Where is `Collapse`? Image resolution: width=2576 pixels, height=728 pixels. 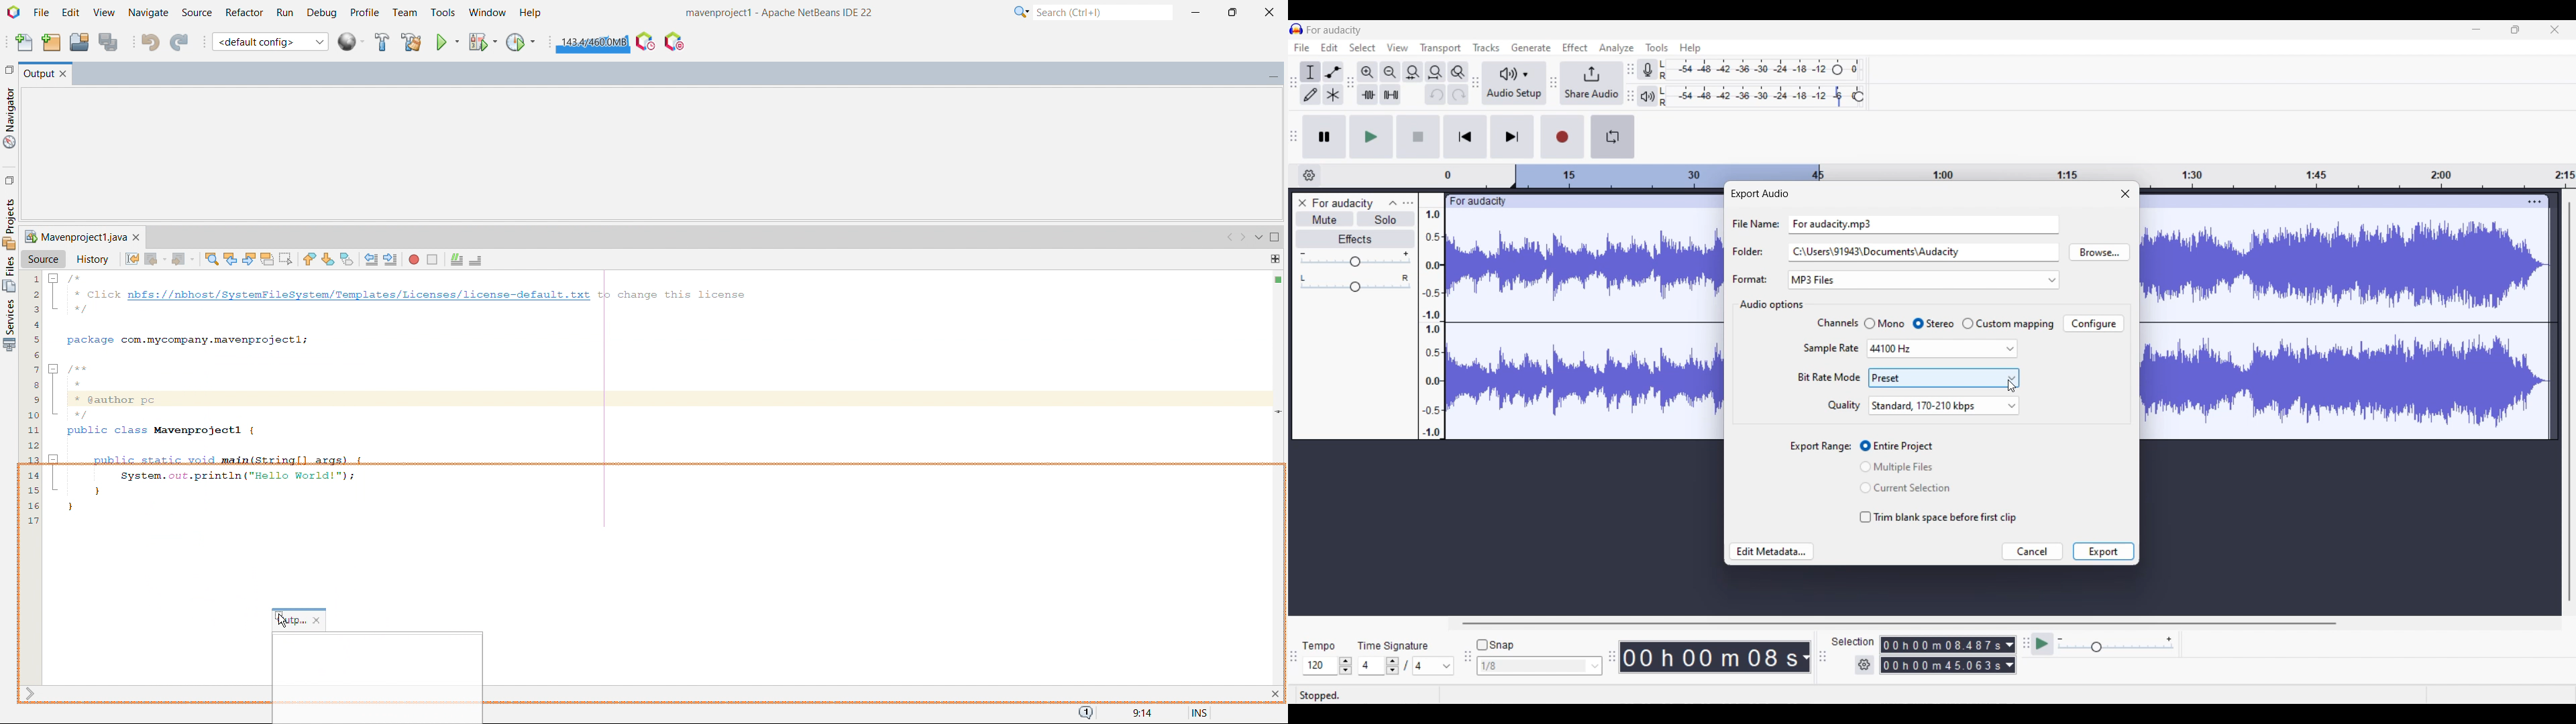
Collapse is located at coordinates (1393, 203).